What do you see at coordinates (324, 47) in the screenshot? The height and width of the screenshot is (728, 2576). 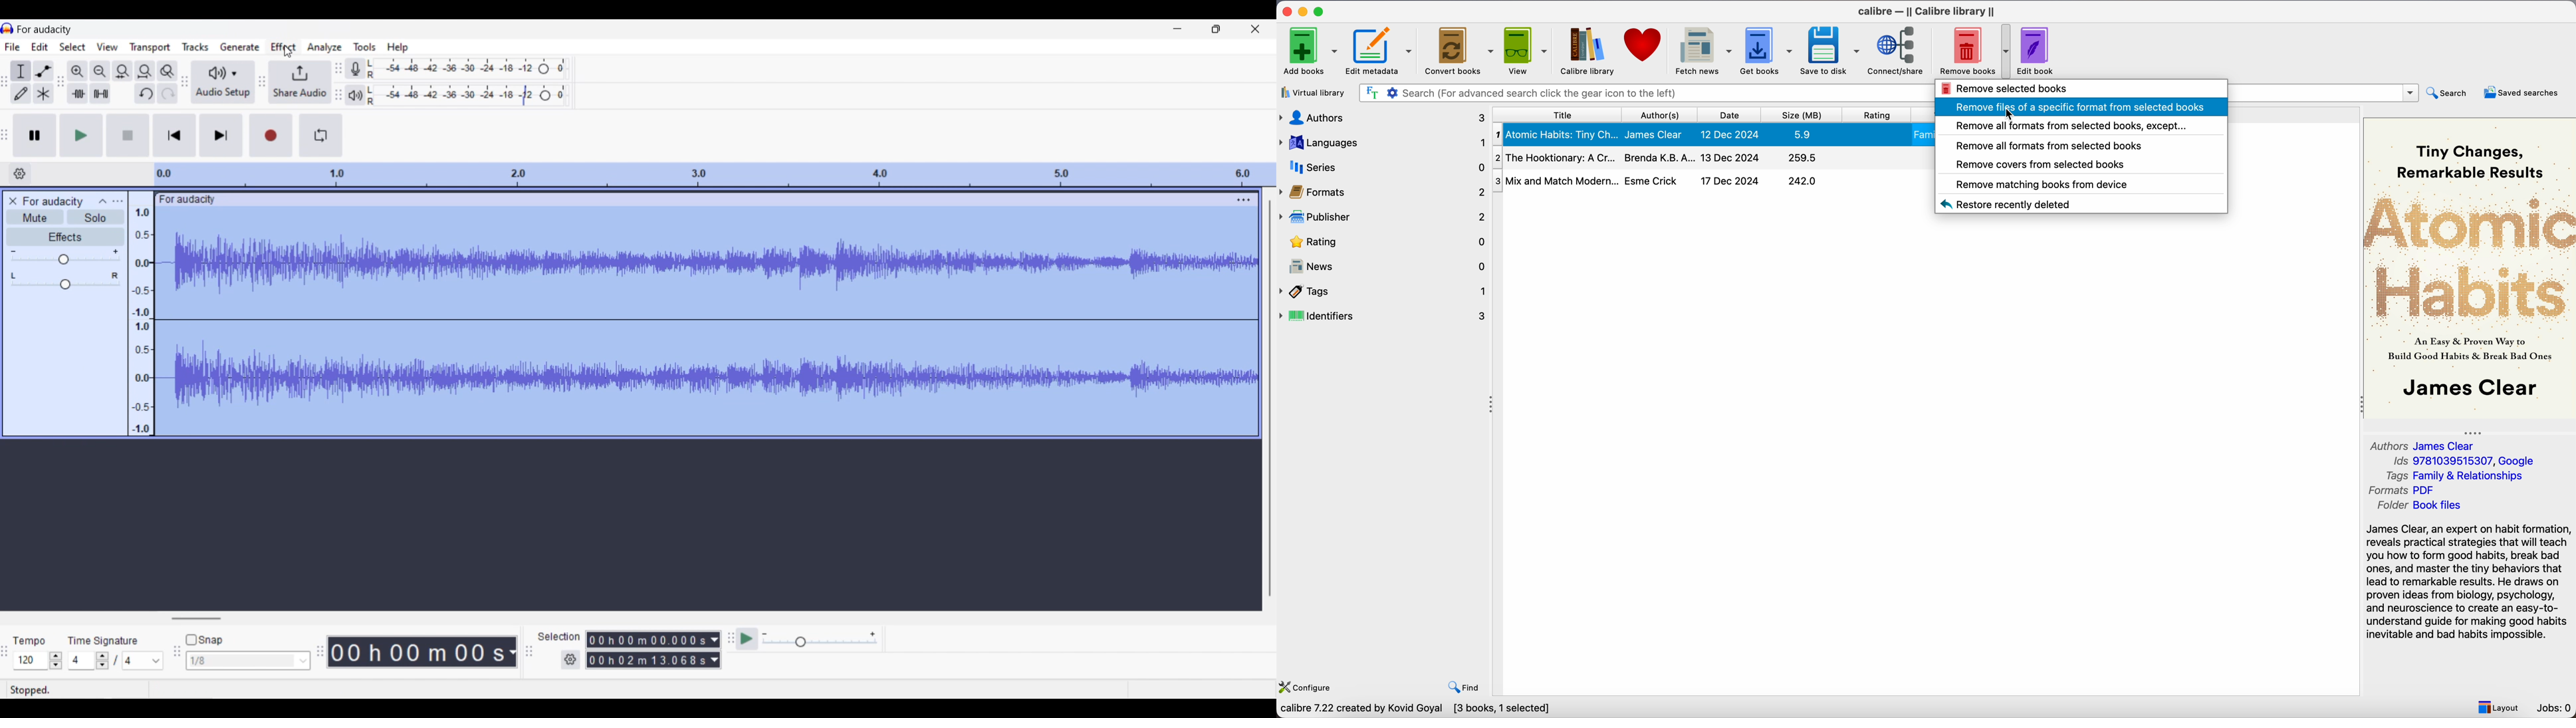 I see `Analyze` at bounding box center [324, 47].